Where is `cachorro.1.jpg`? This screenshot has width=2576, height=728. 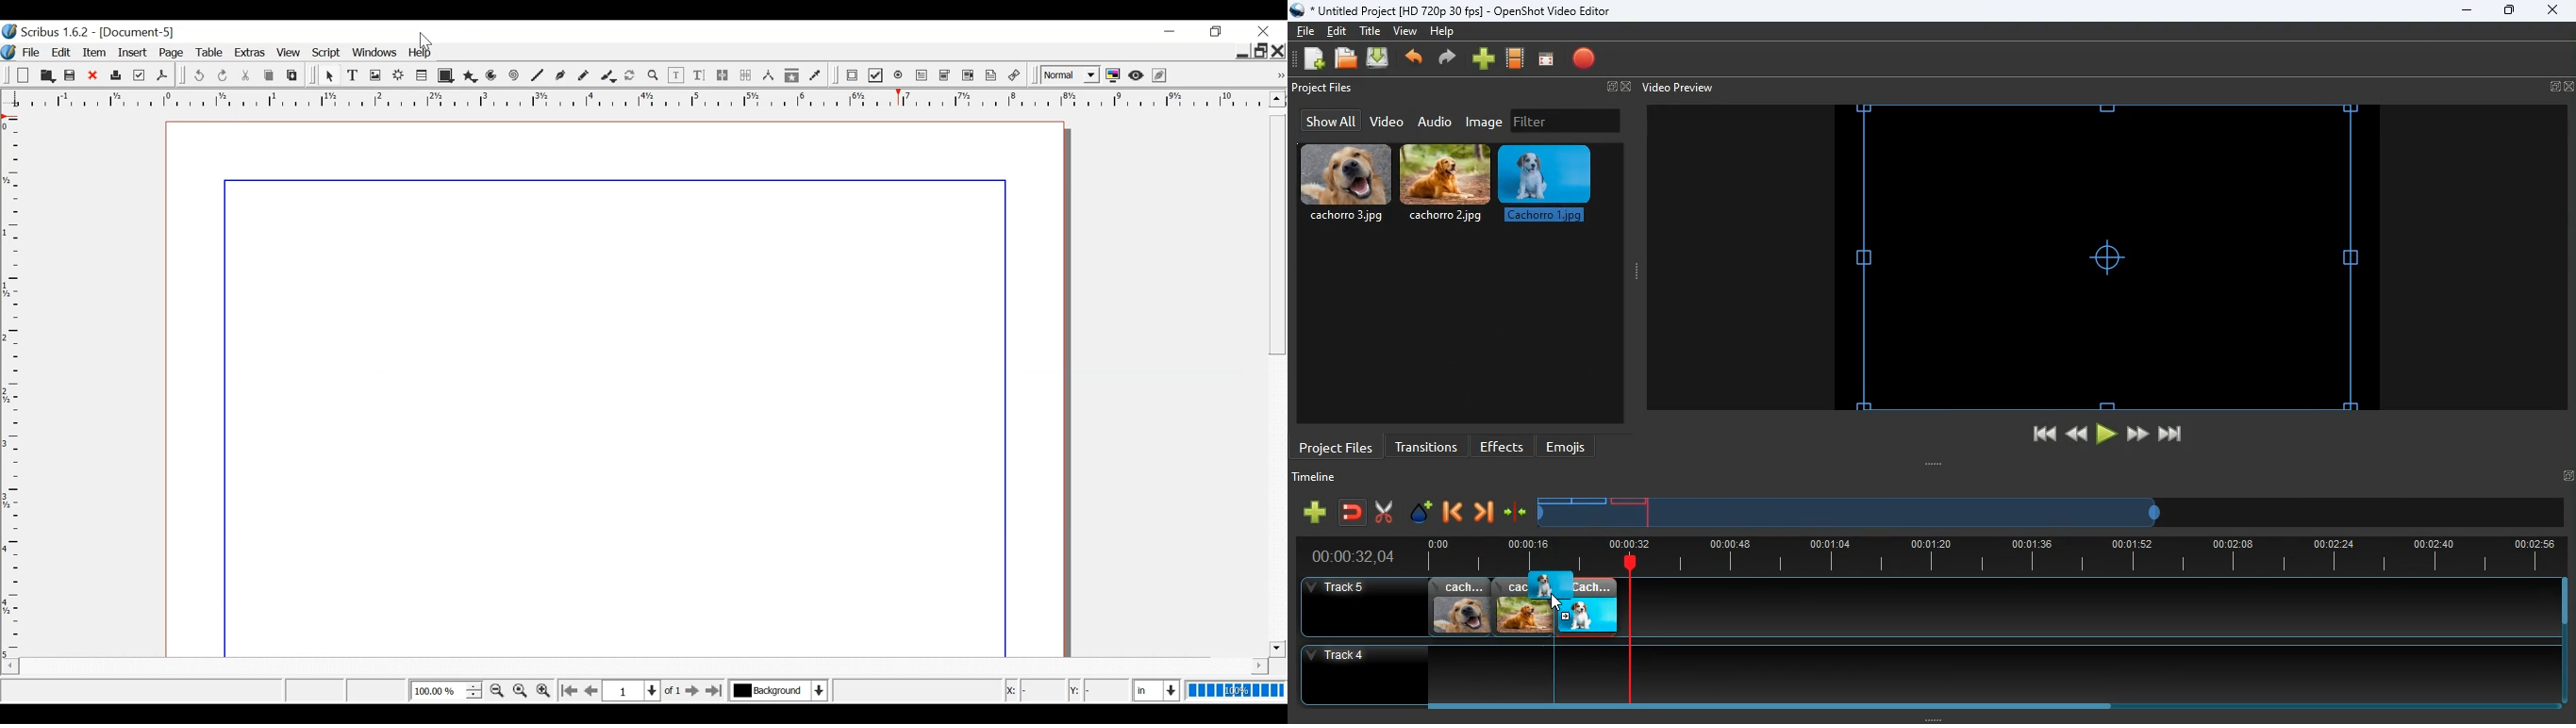
cachorro.1.jpg is located at coordinates (1587, 607).